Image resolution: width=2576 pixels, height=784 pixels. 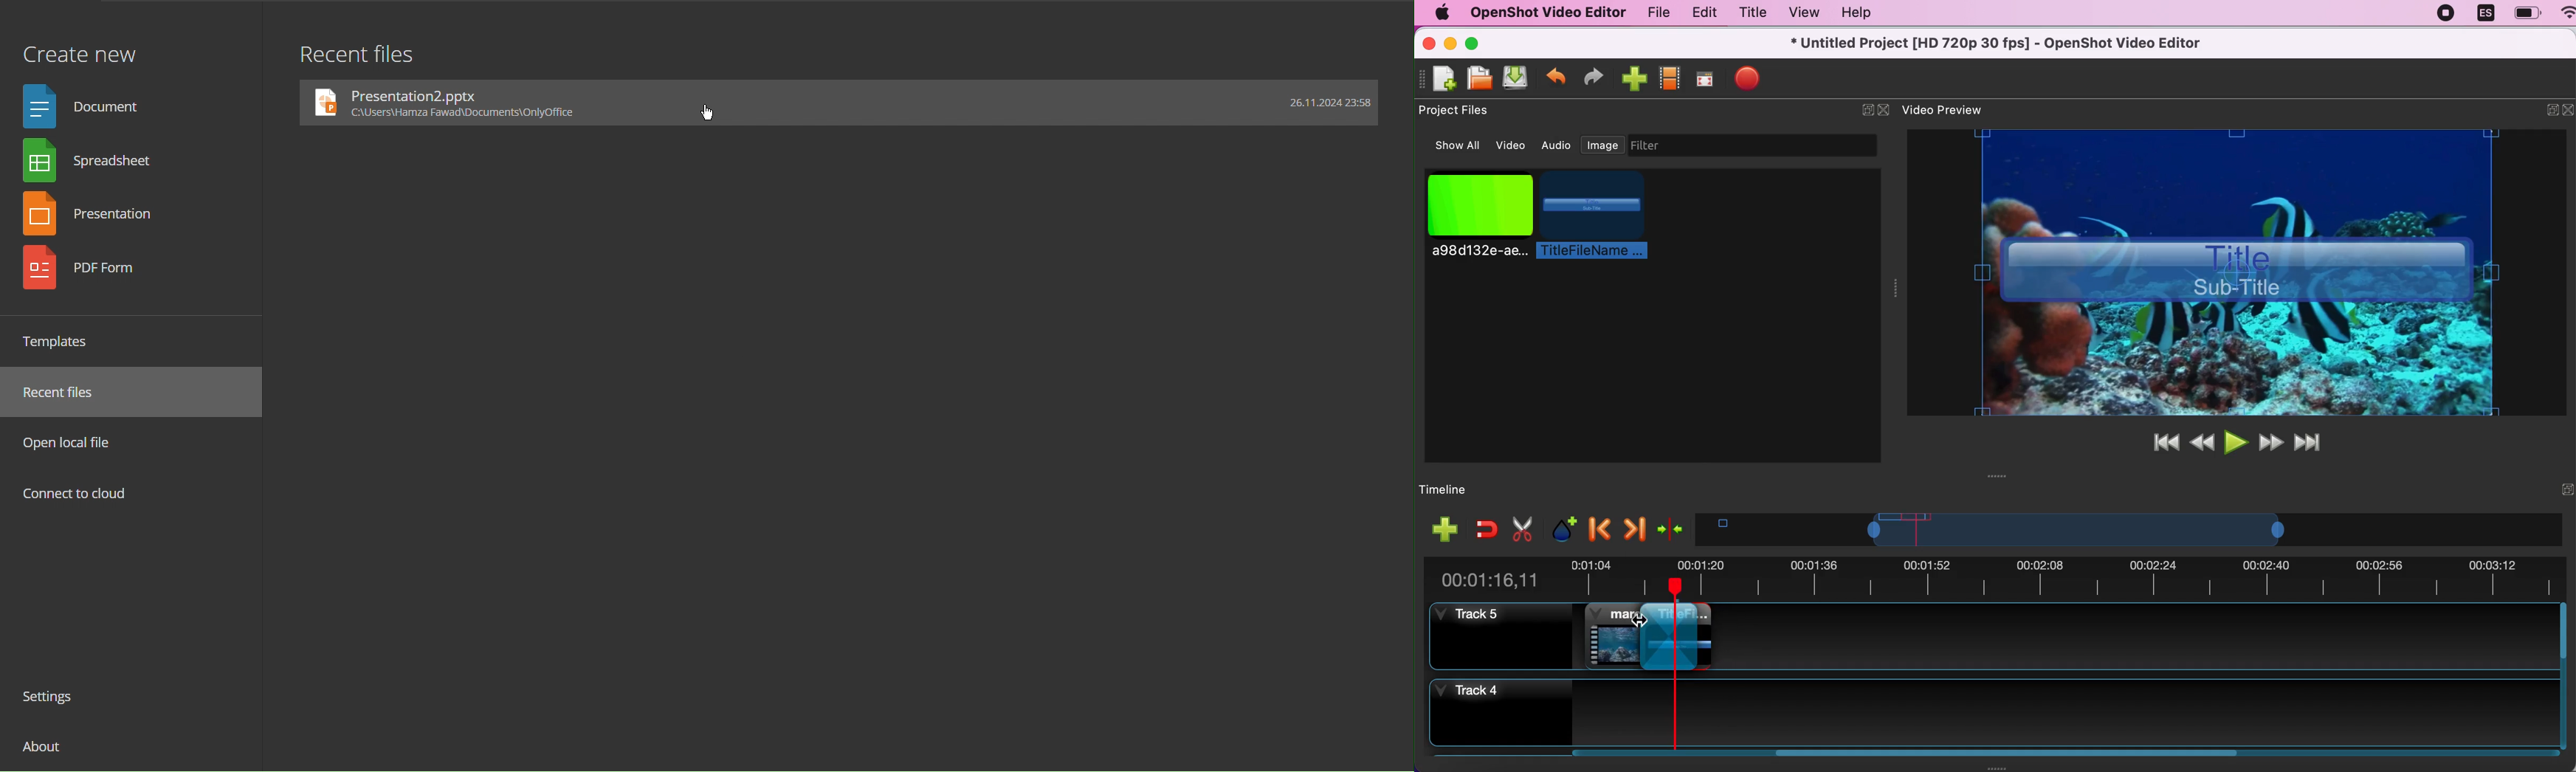 What do you see at coordinates (1906, 759) in the screenshot?
I see `scroll bar` at bounding box center [1906, 759].